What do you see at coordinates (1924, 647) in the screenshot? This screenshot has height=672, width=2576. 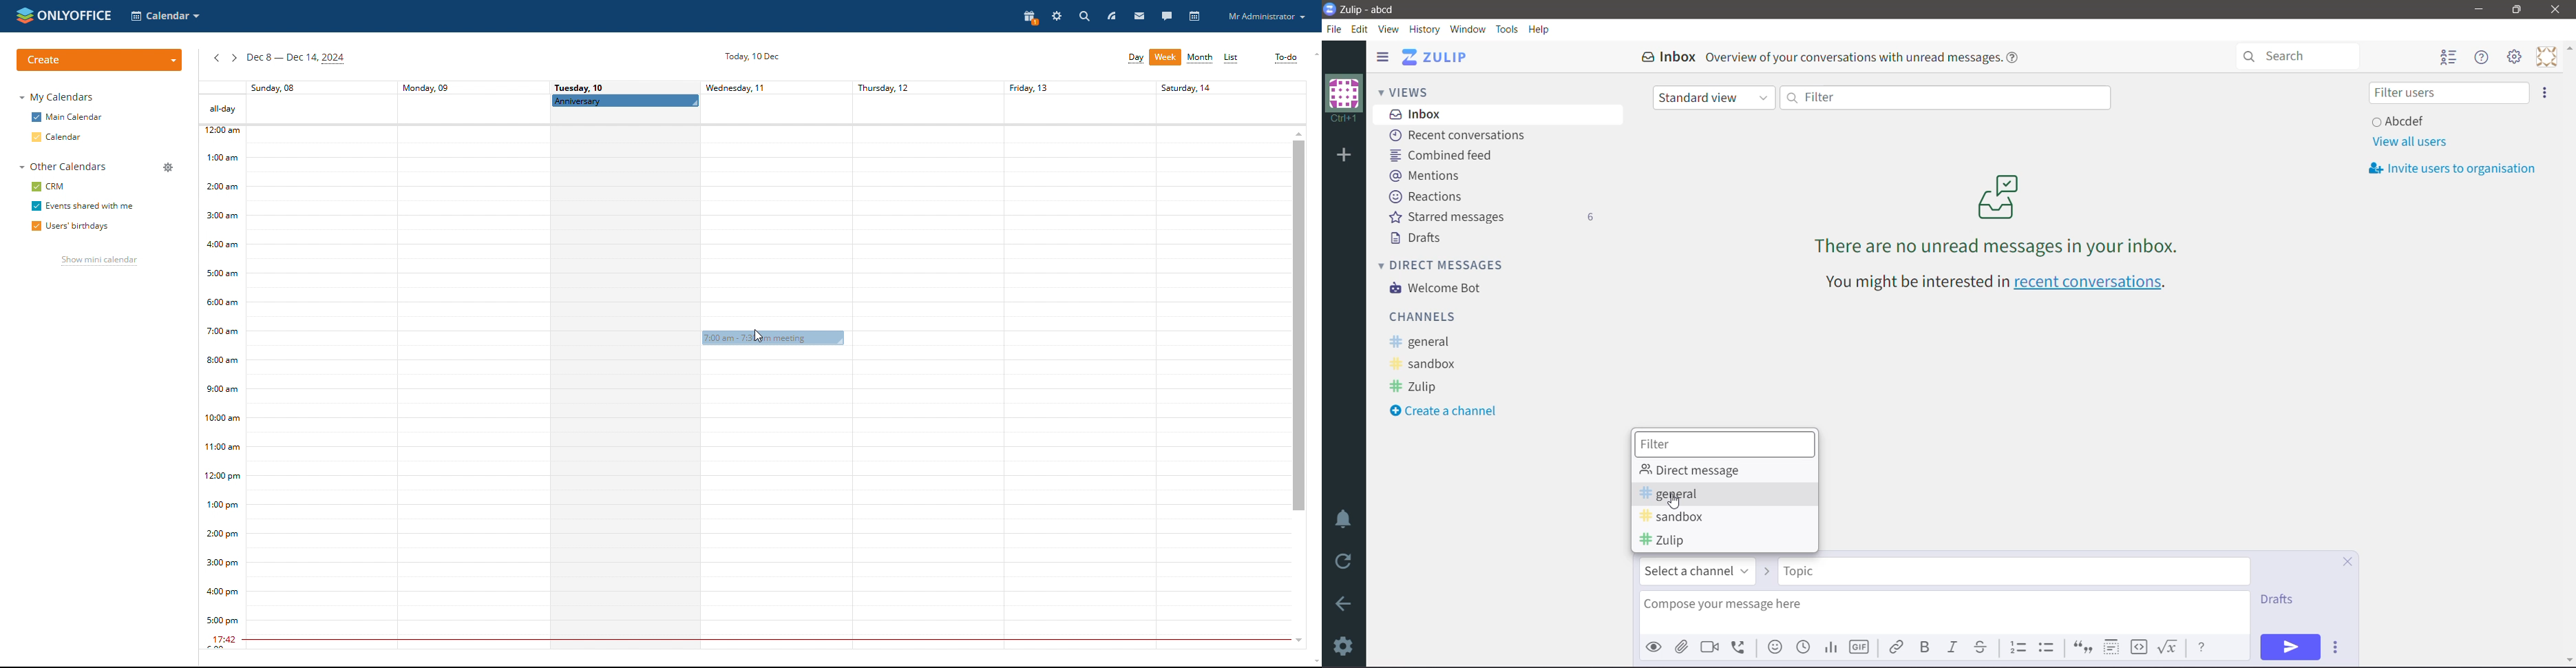 I see `Bold` at bounding box center [1924, 647].